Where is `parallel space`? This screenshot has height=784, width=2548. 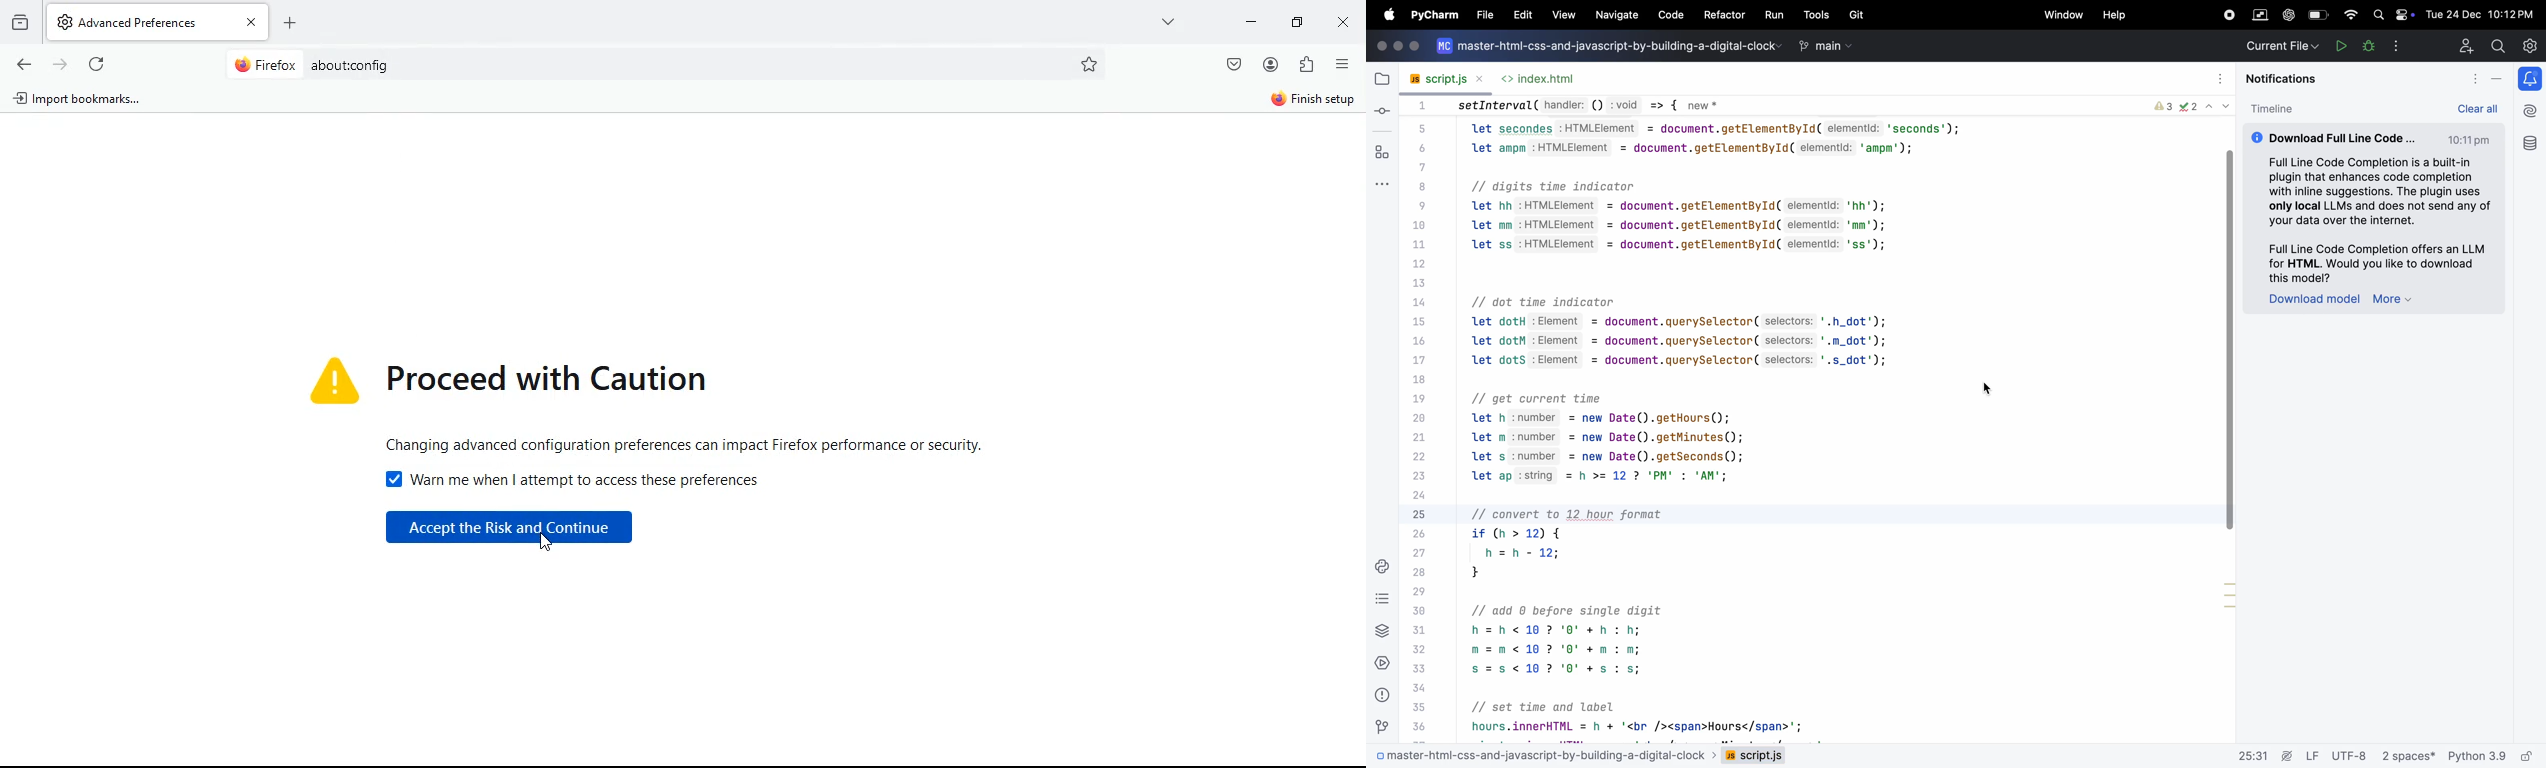
parallel space is located at coordinates (2261, 14).